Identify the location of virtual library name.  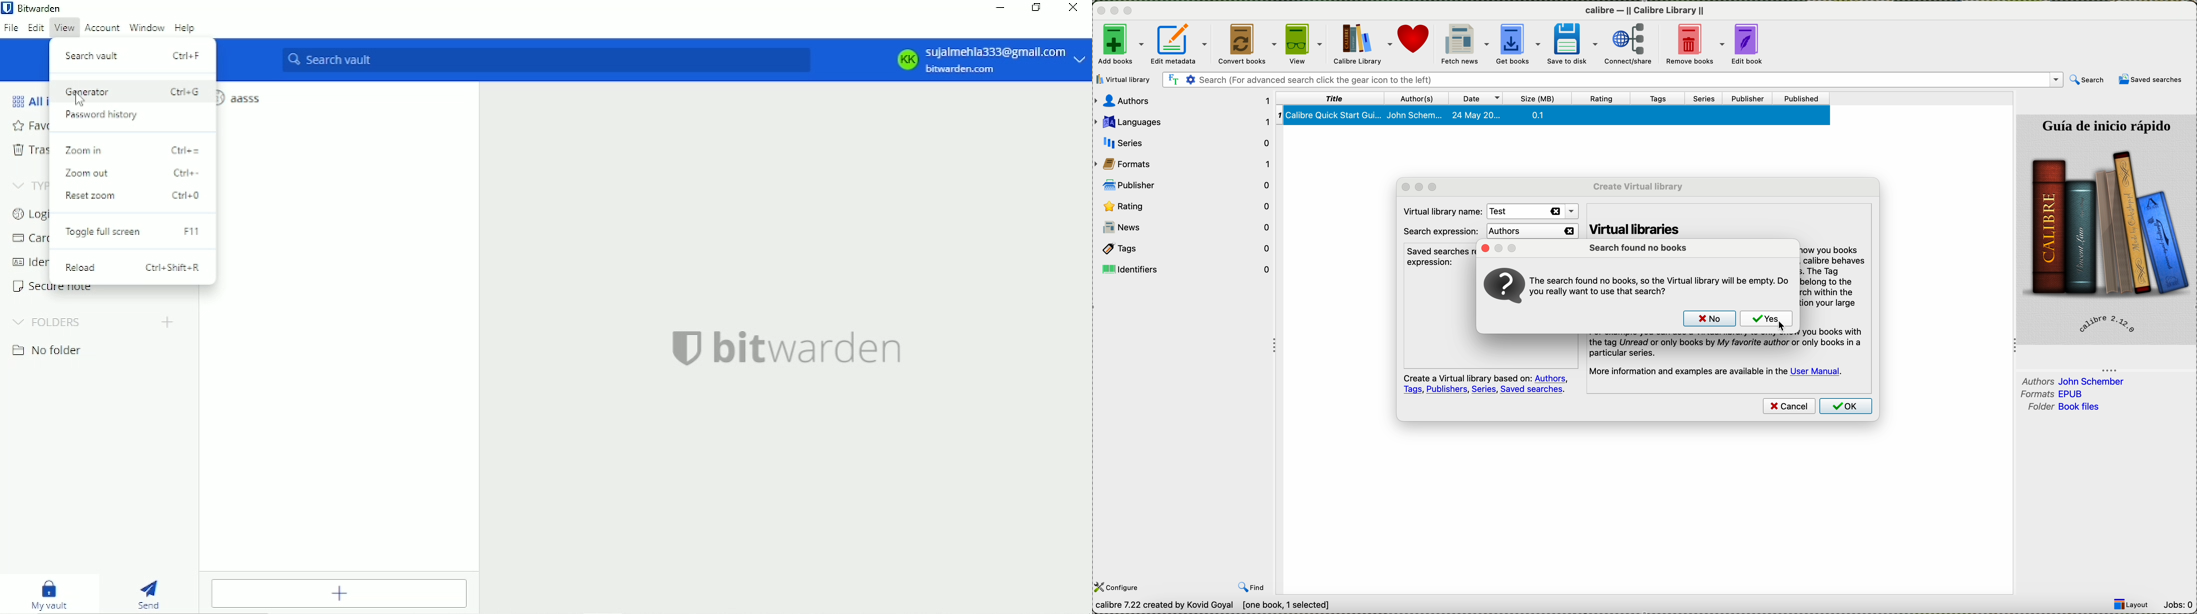
(1439, 210).